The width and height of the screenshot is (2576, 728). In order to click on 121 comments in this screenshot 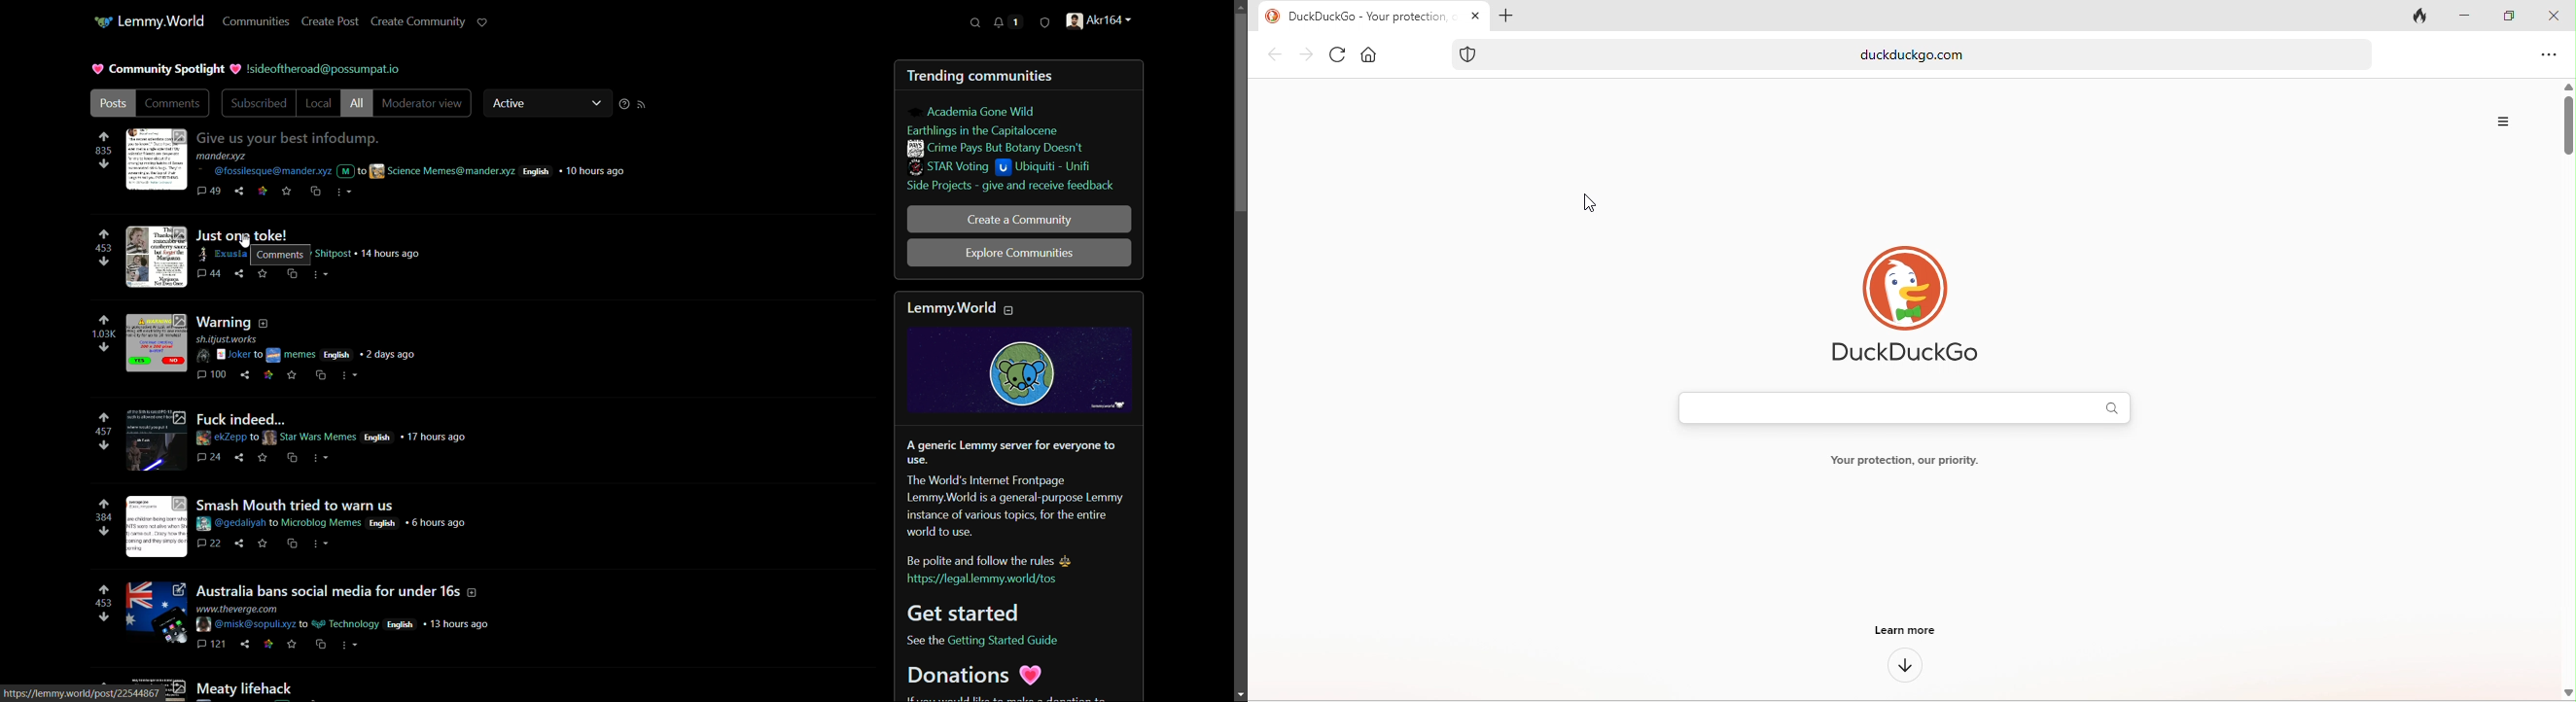, I will do `click(213, 645)`.